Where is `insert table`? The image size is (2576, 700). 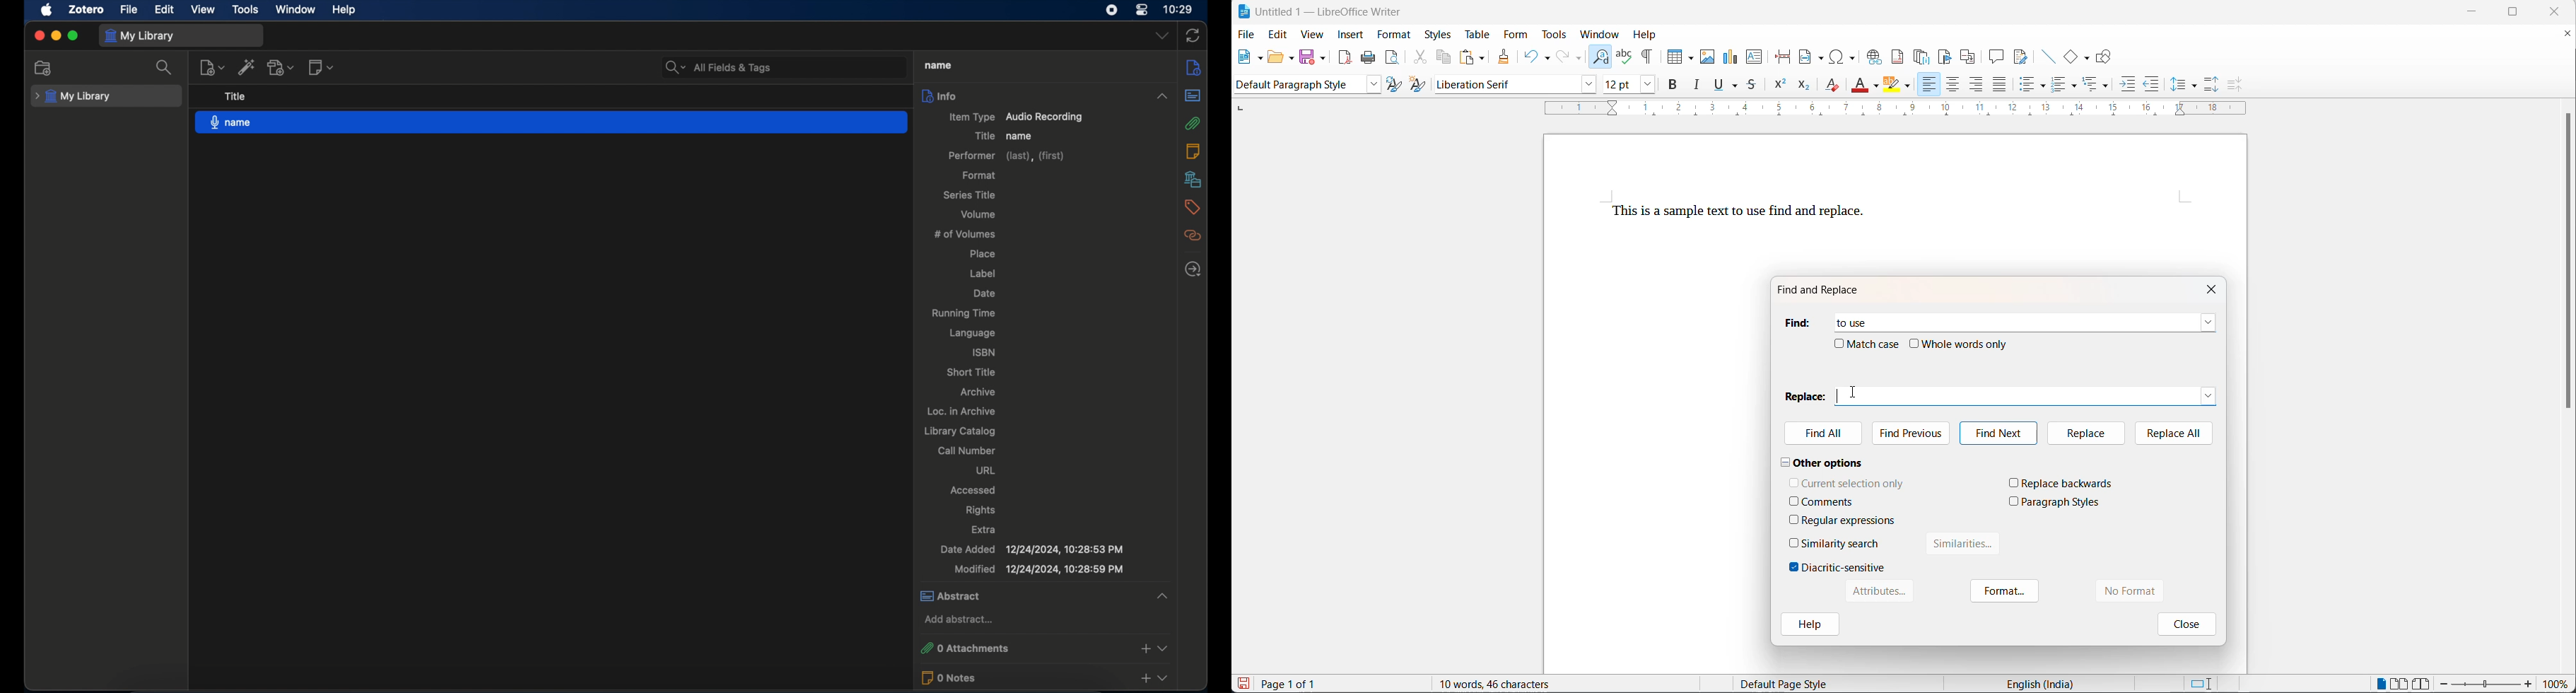 insert table is located at coordinates (1680, 52).